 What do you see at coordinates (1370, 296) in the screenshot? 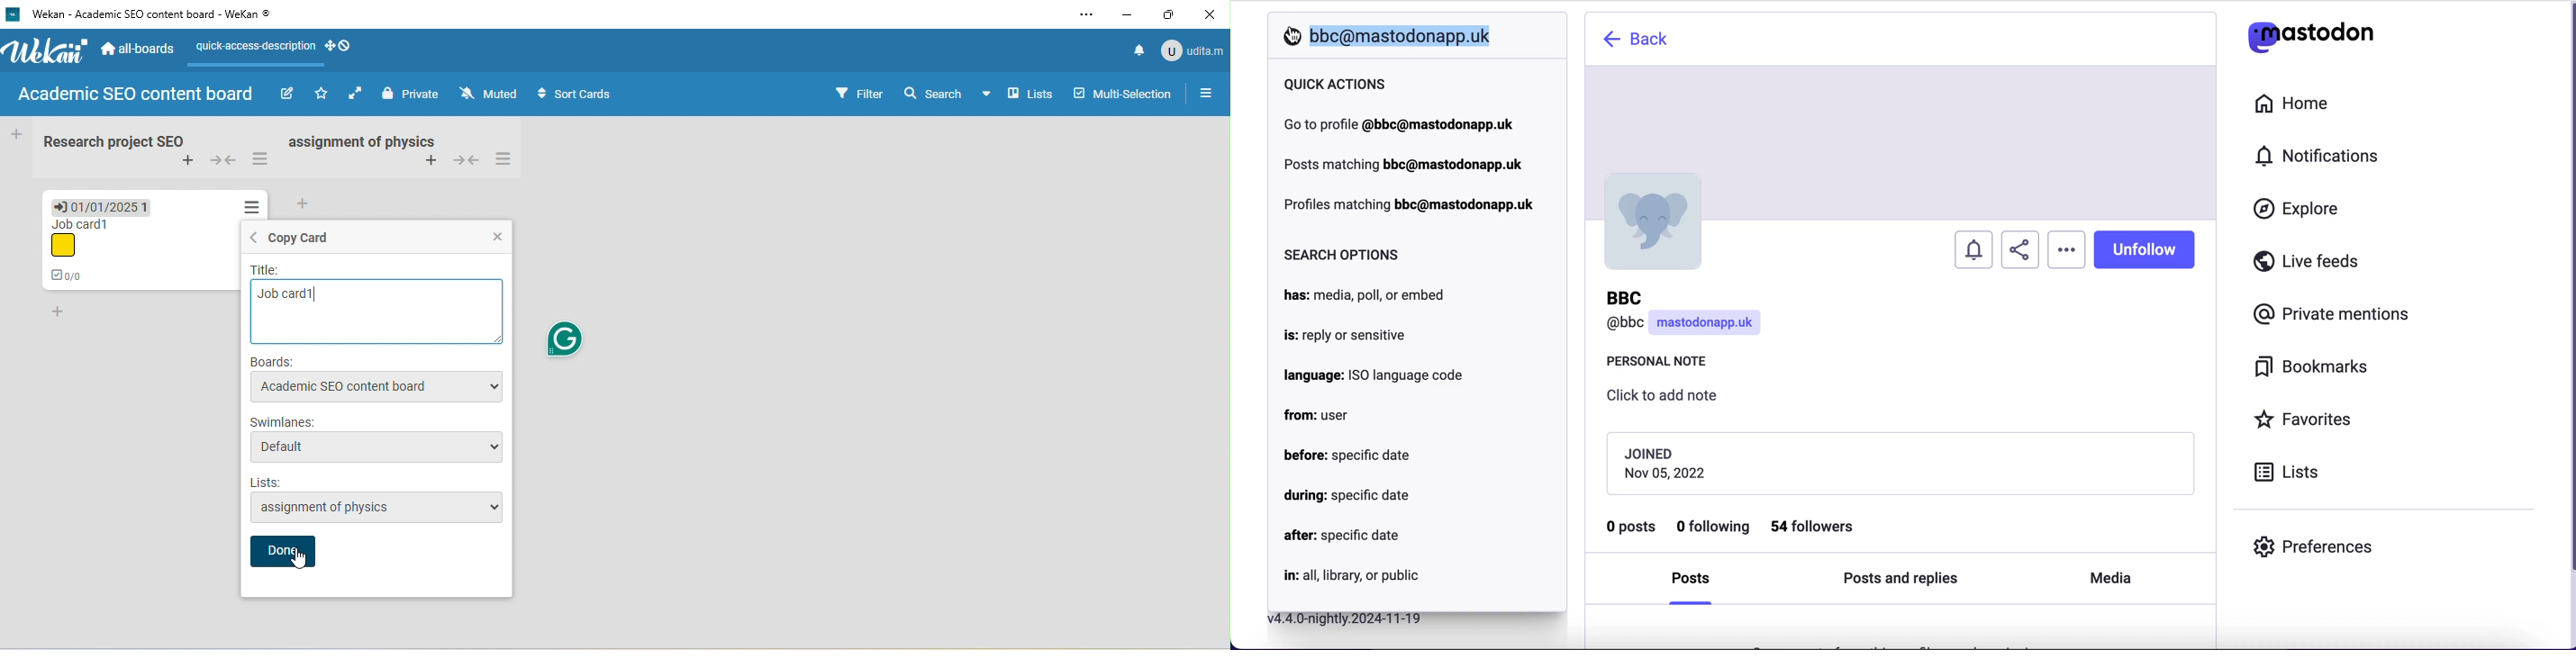
I see `has: media` at bounding box center [1370, 296].